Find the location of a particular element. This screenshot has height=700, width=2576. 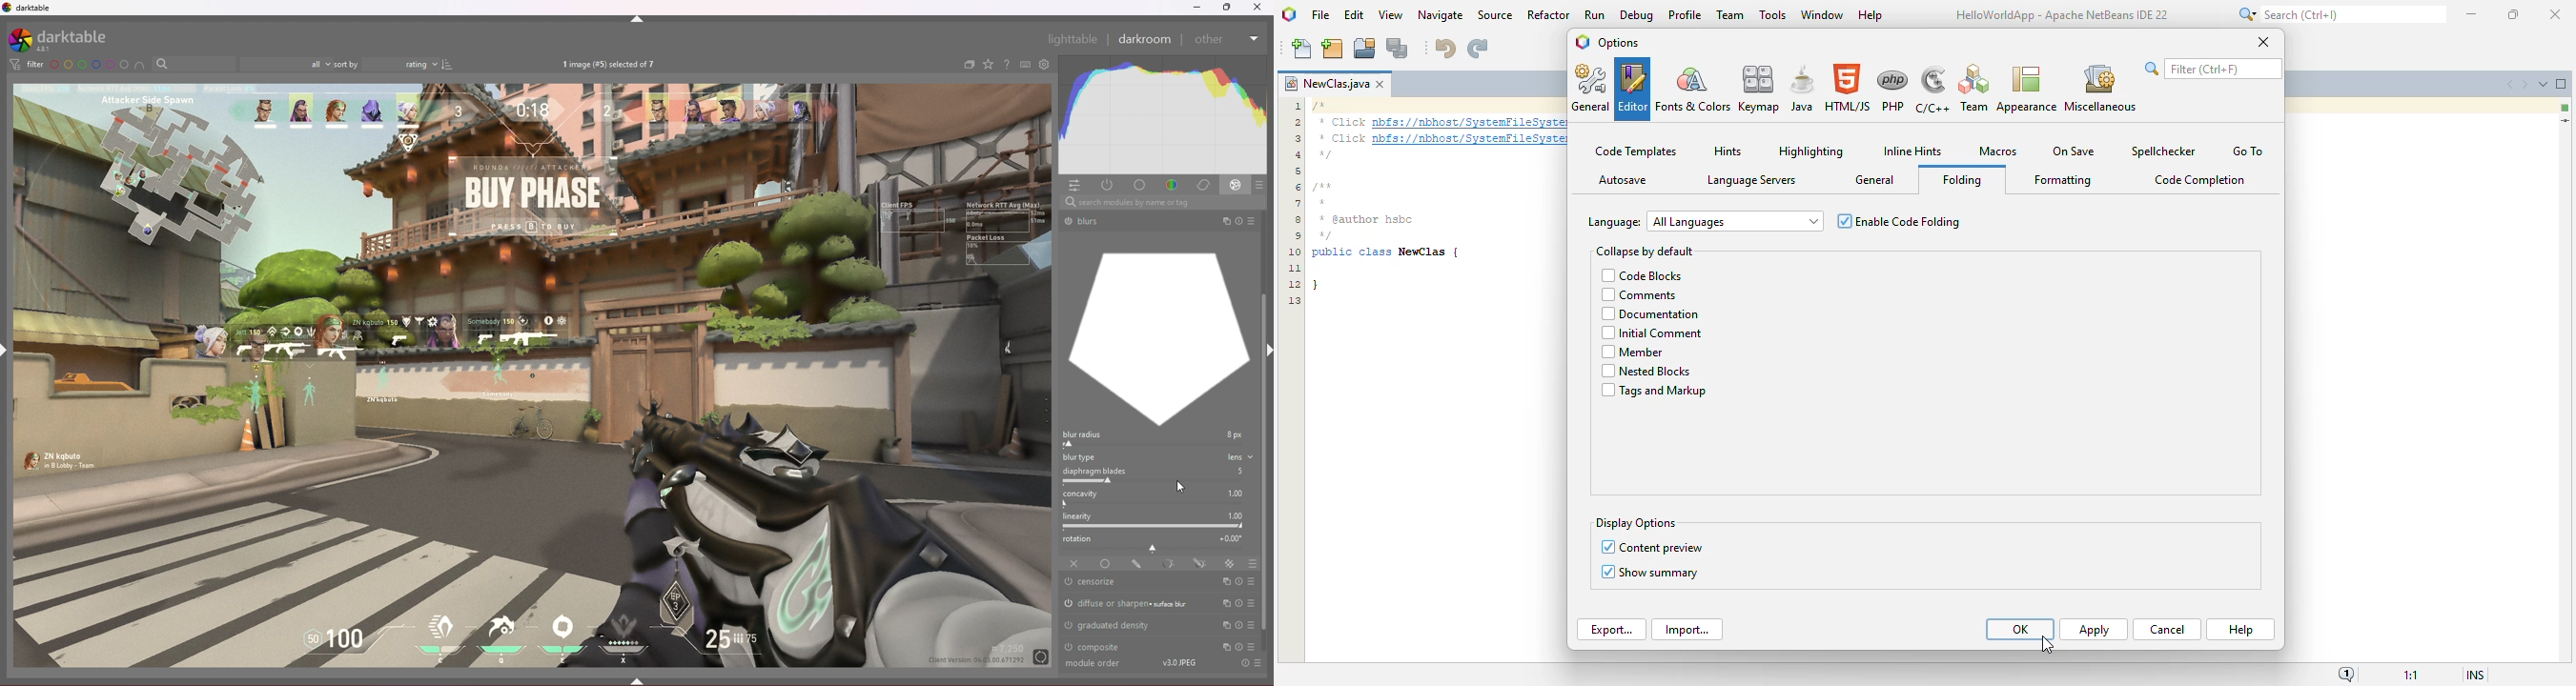

blur radius is located at coordinates (1157, 439).